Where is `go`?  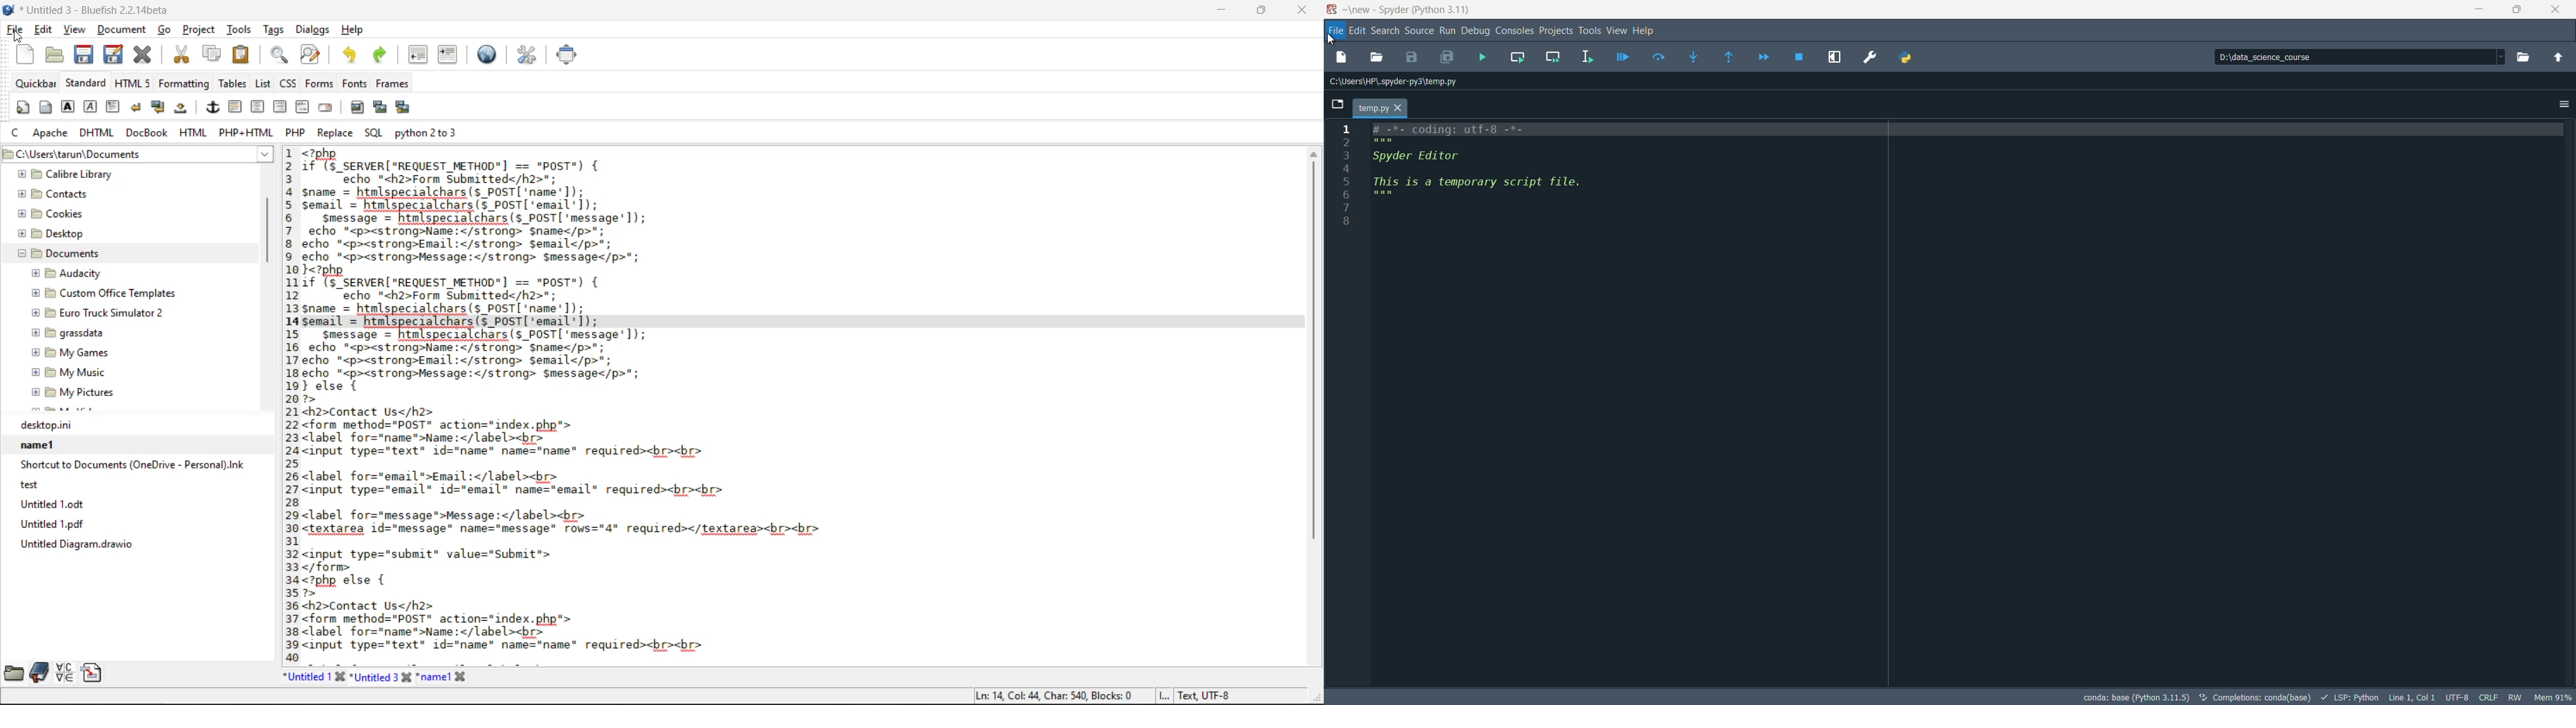
go is located at coordinates (166, 30).